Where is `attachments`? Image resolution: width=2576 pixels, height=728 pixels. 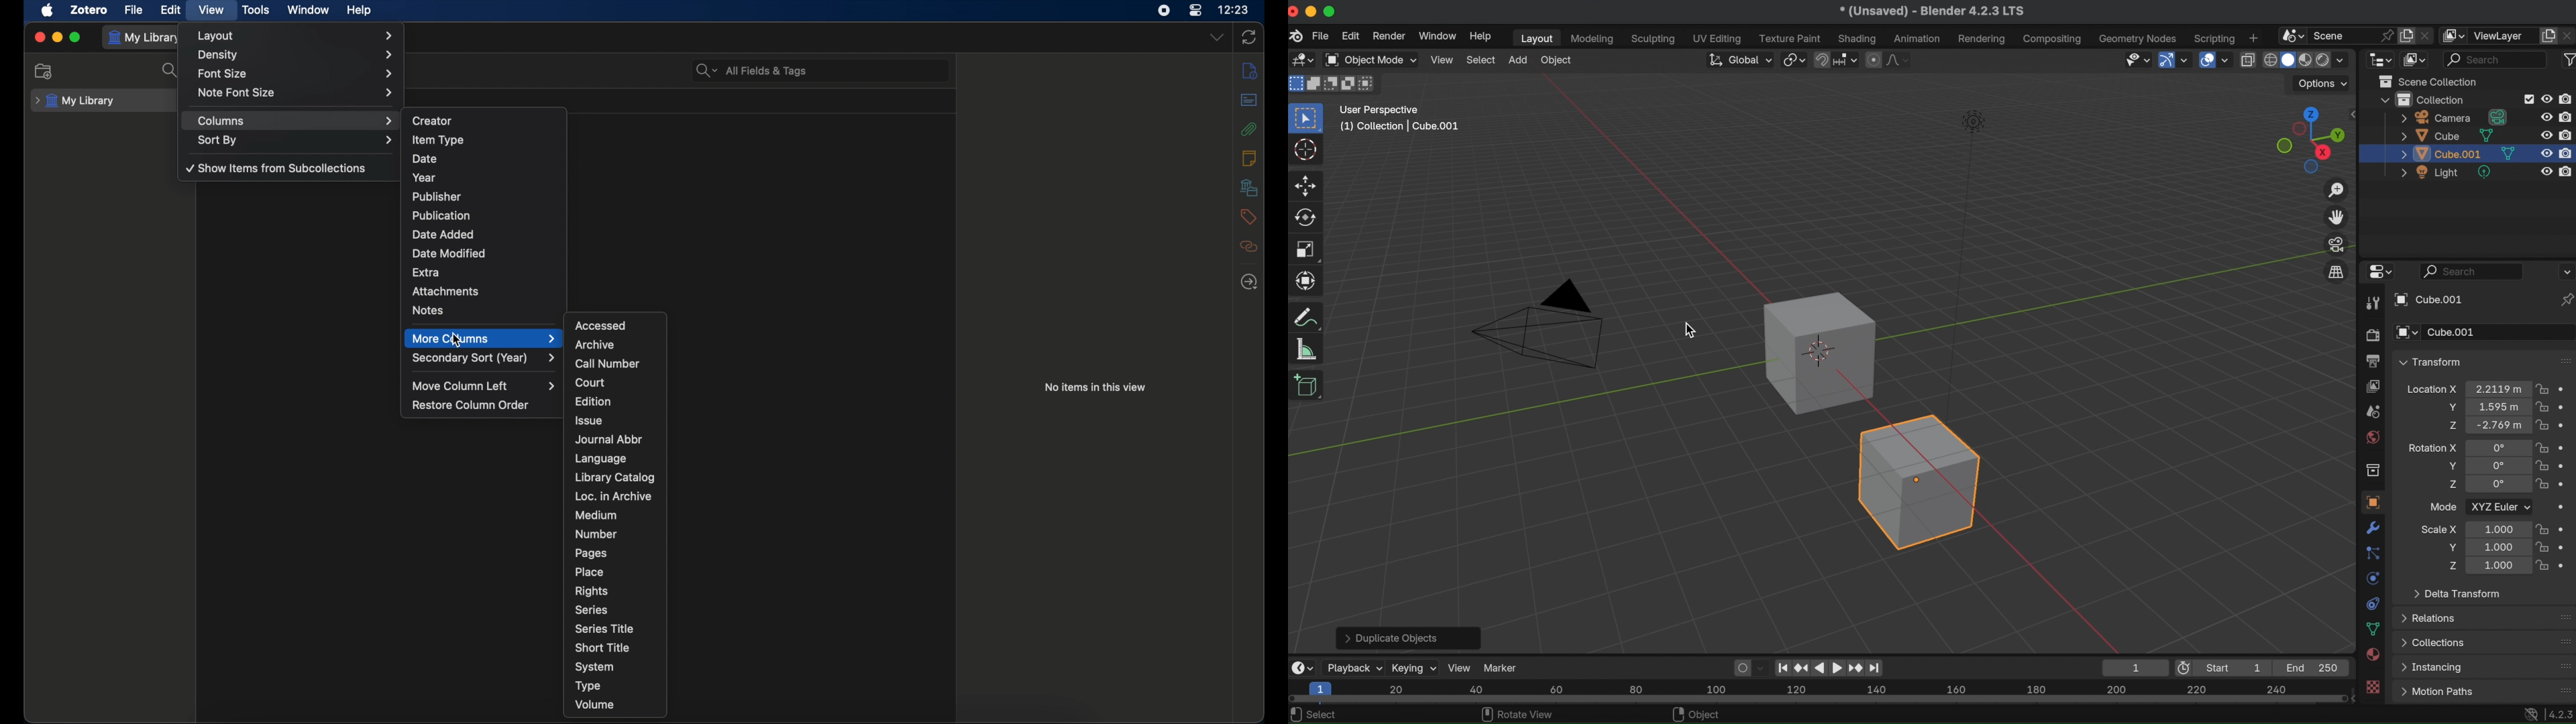
attachments is located at coordinates (1248, 129).